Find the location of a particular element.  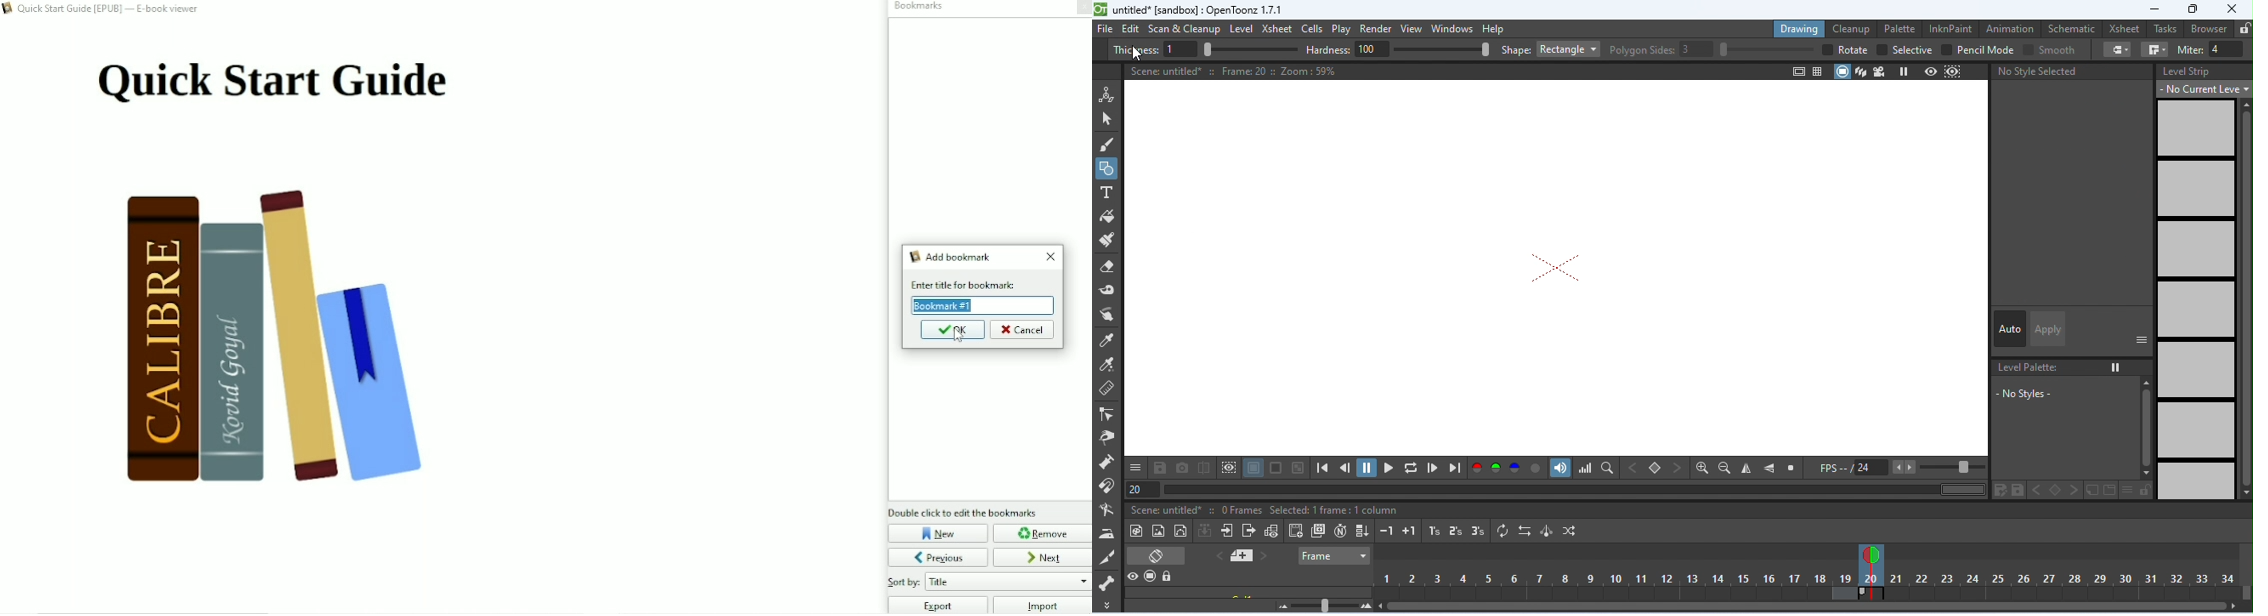

define sub camera is located at coordinates (1229, 467).